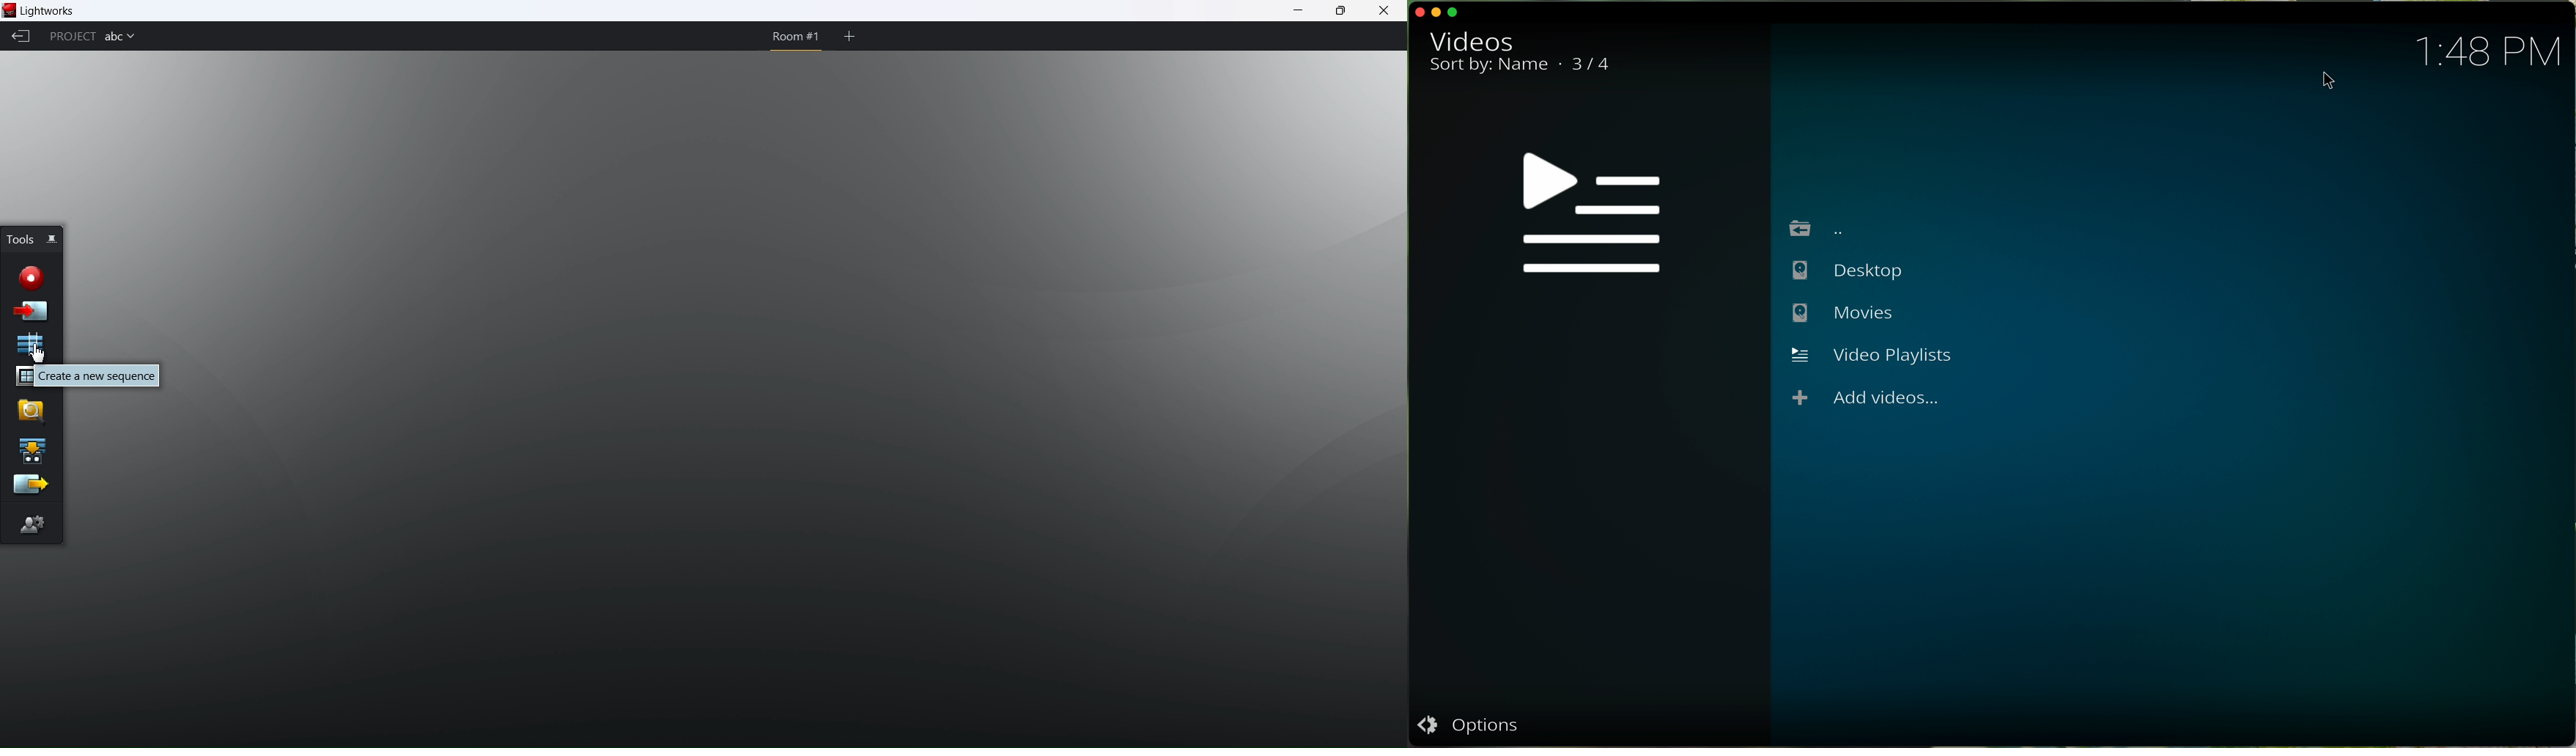 This screenshot has height=756, width=2576. What do you see at coordinates (33, 526) in the screenshot?
I see `editor preferences` at bounding box center [33, 526].